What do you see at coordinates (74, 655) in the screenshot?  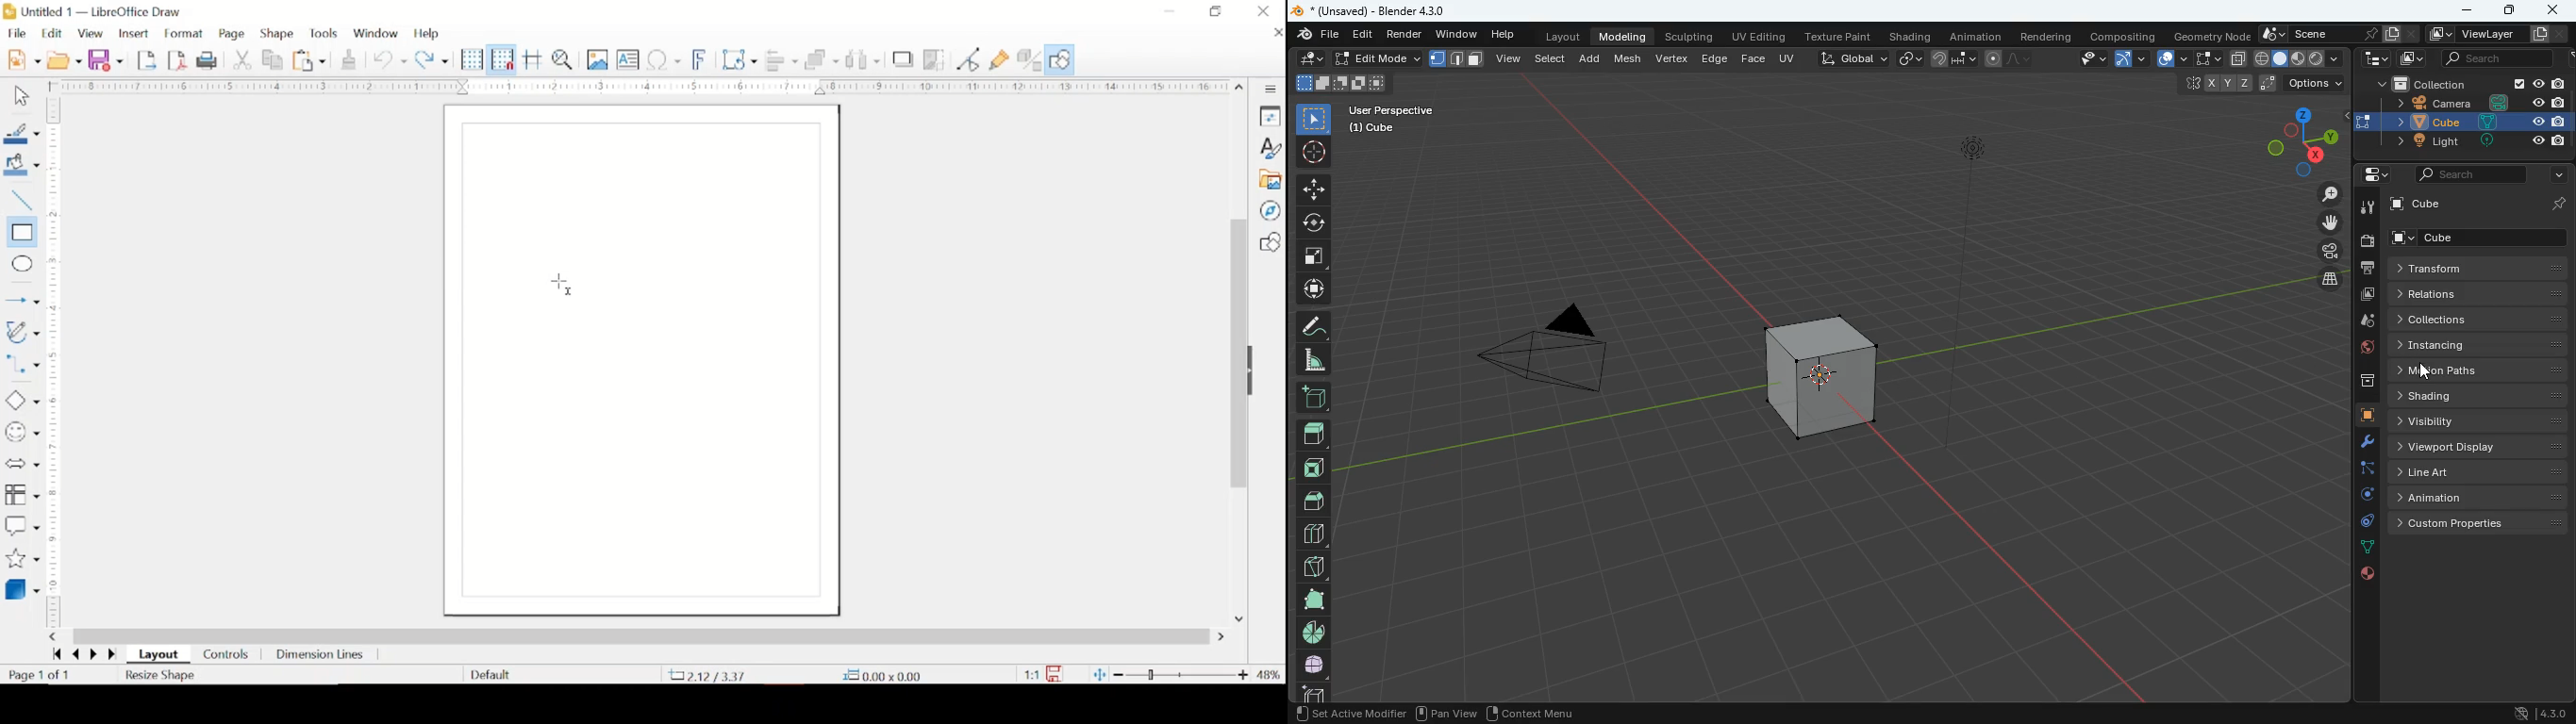 I see `previous` at bounding box center [74, 655].